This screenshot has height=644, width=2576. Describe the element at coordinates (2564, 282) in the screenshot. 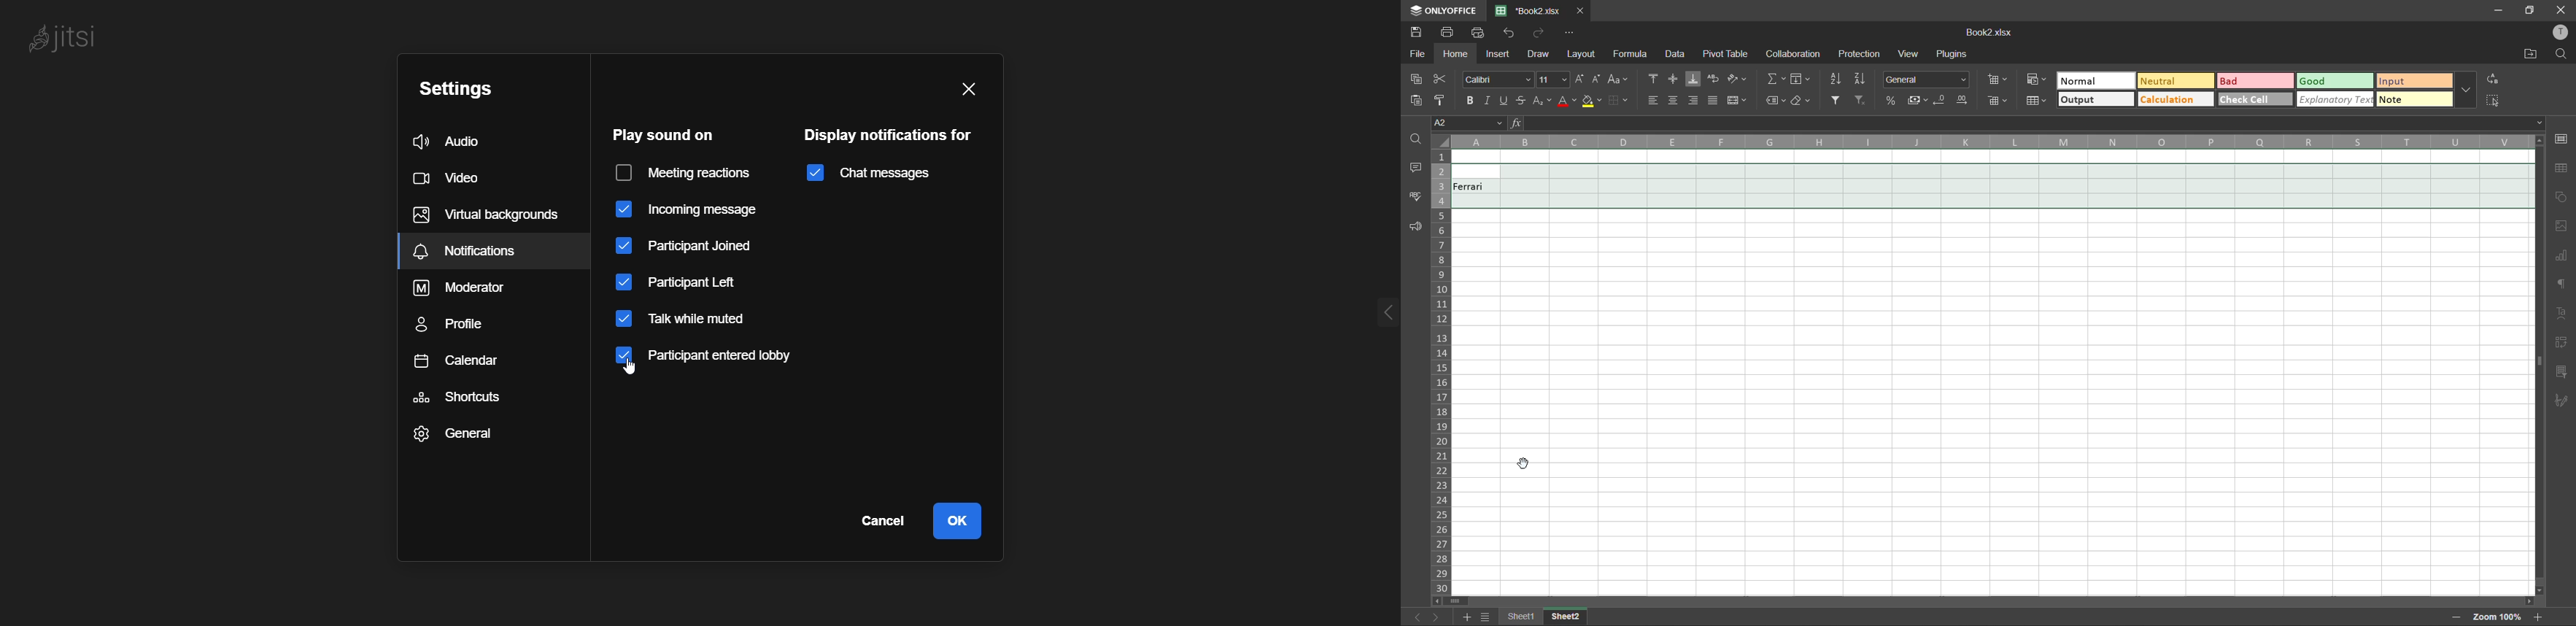

I see `paragraph` at that location.